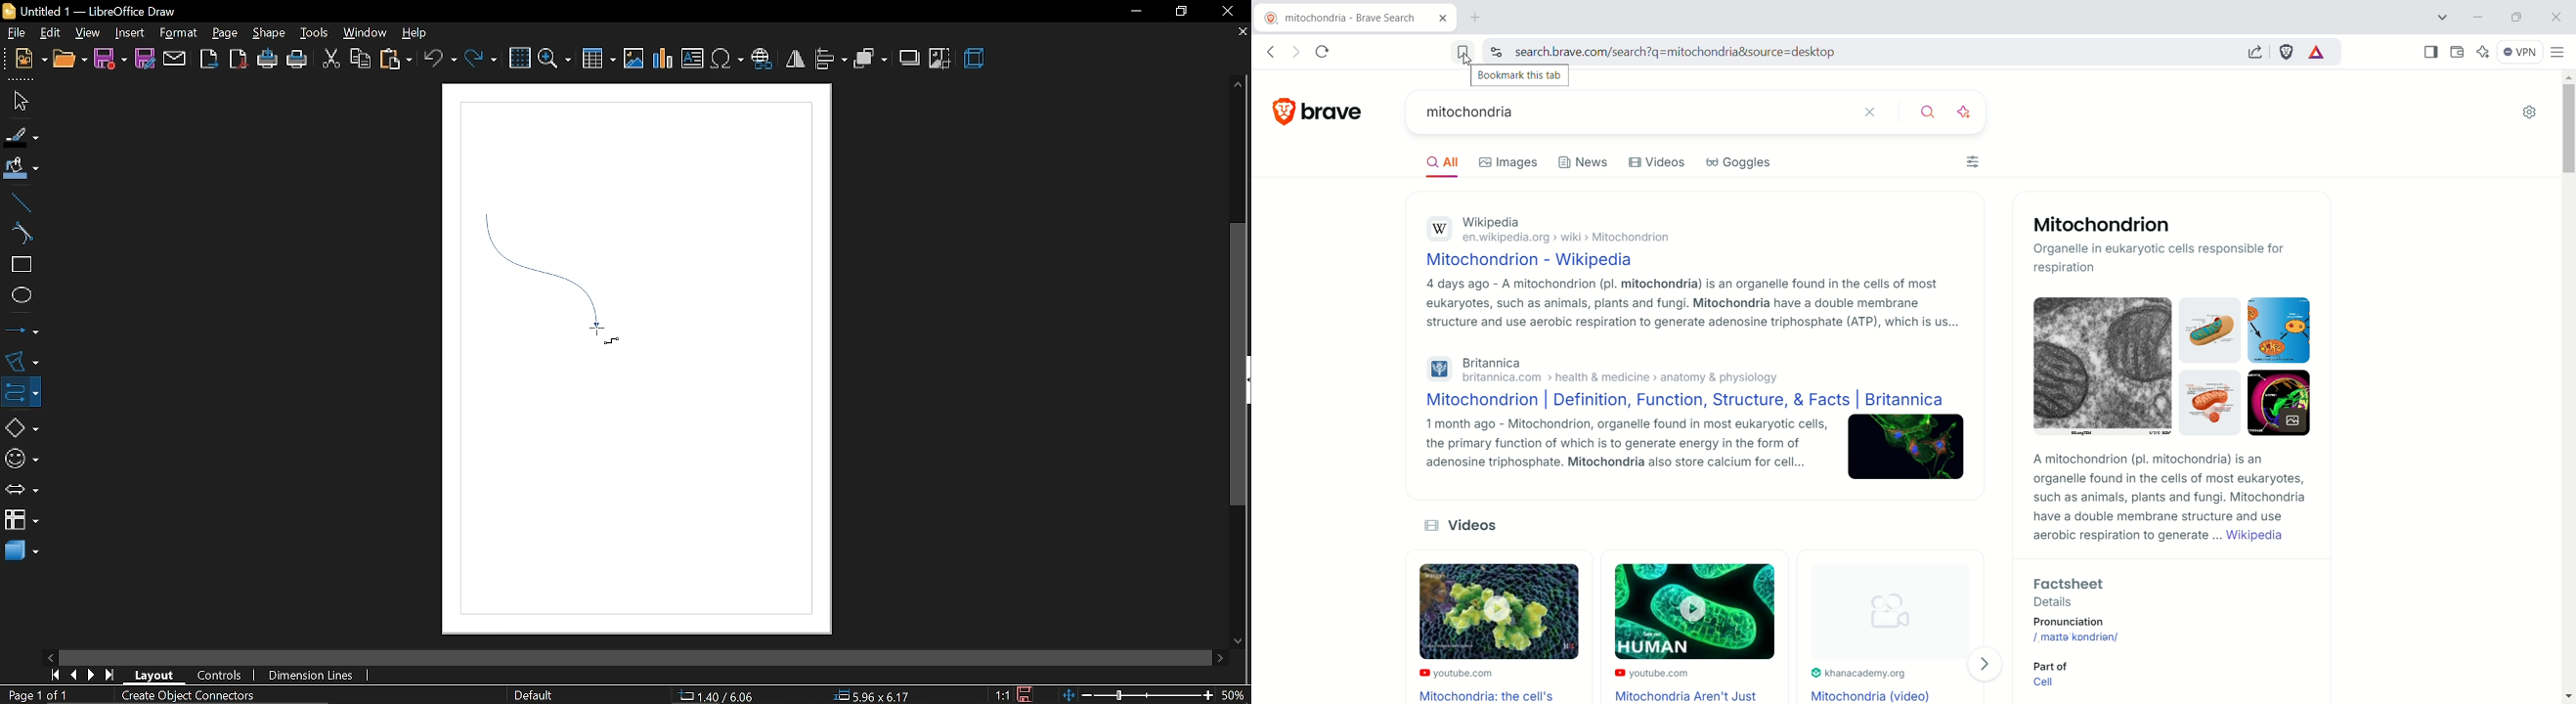  I want to click on print directly, so click(268, 61).